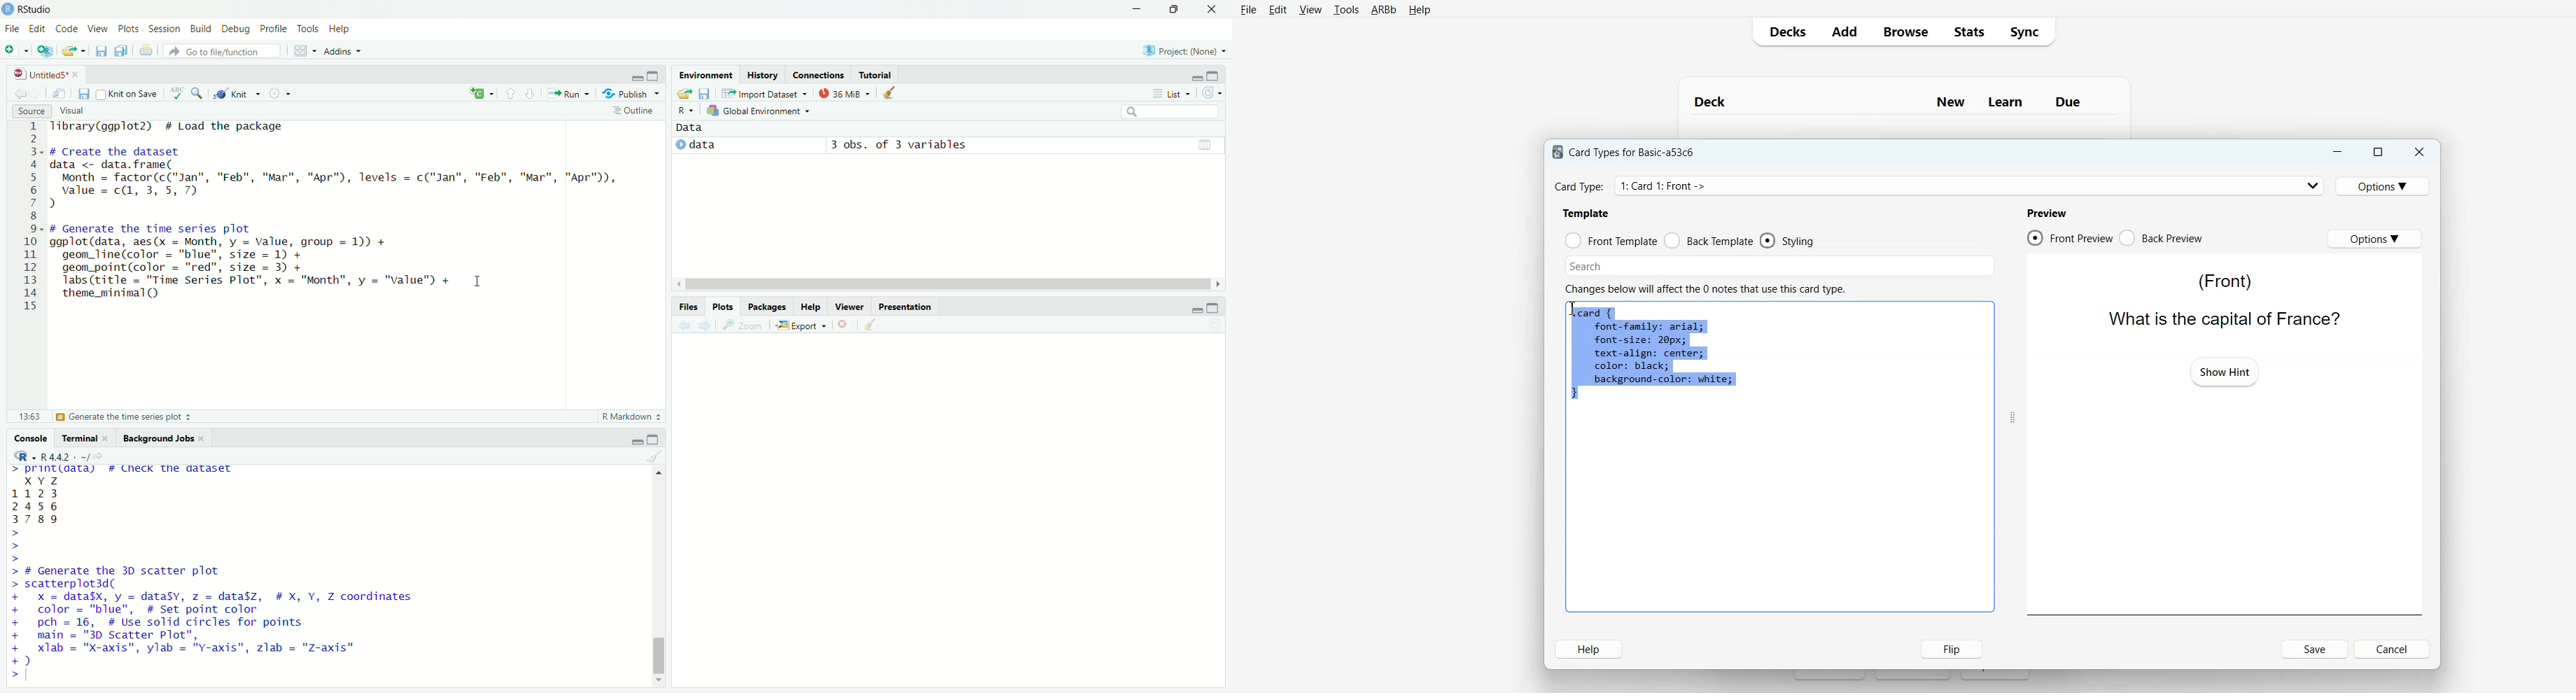 The height and width of the screenshot is (700, 2576). What do you see at coordinates (1212, 307) in the screenshot?
I see `maximize` at bounding box center [1212, 307].